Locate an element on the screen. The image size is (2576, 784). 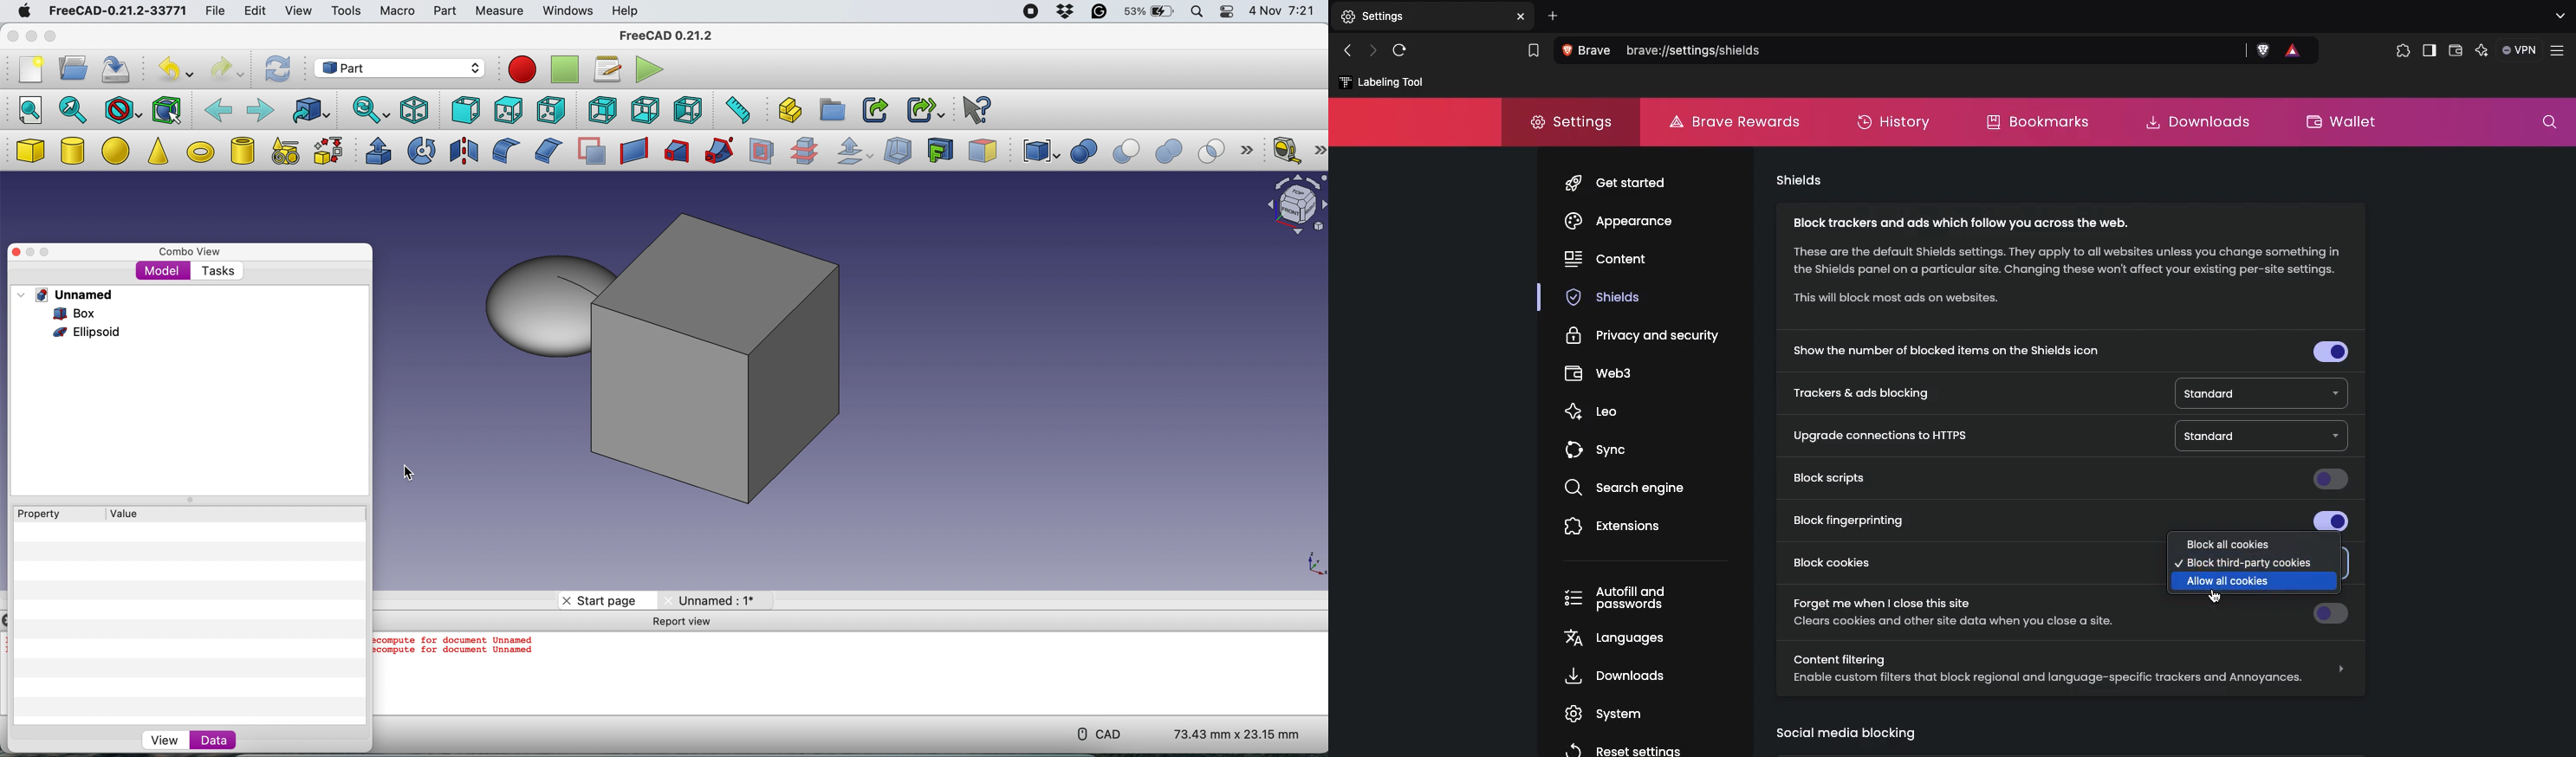
leo is located at coordinates (1595, 413).